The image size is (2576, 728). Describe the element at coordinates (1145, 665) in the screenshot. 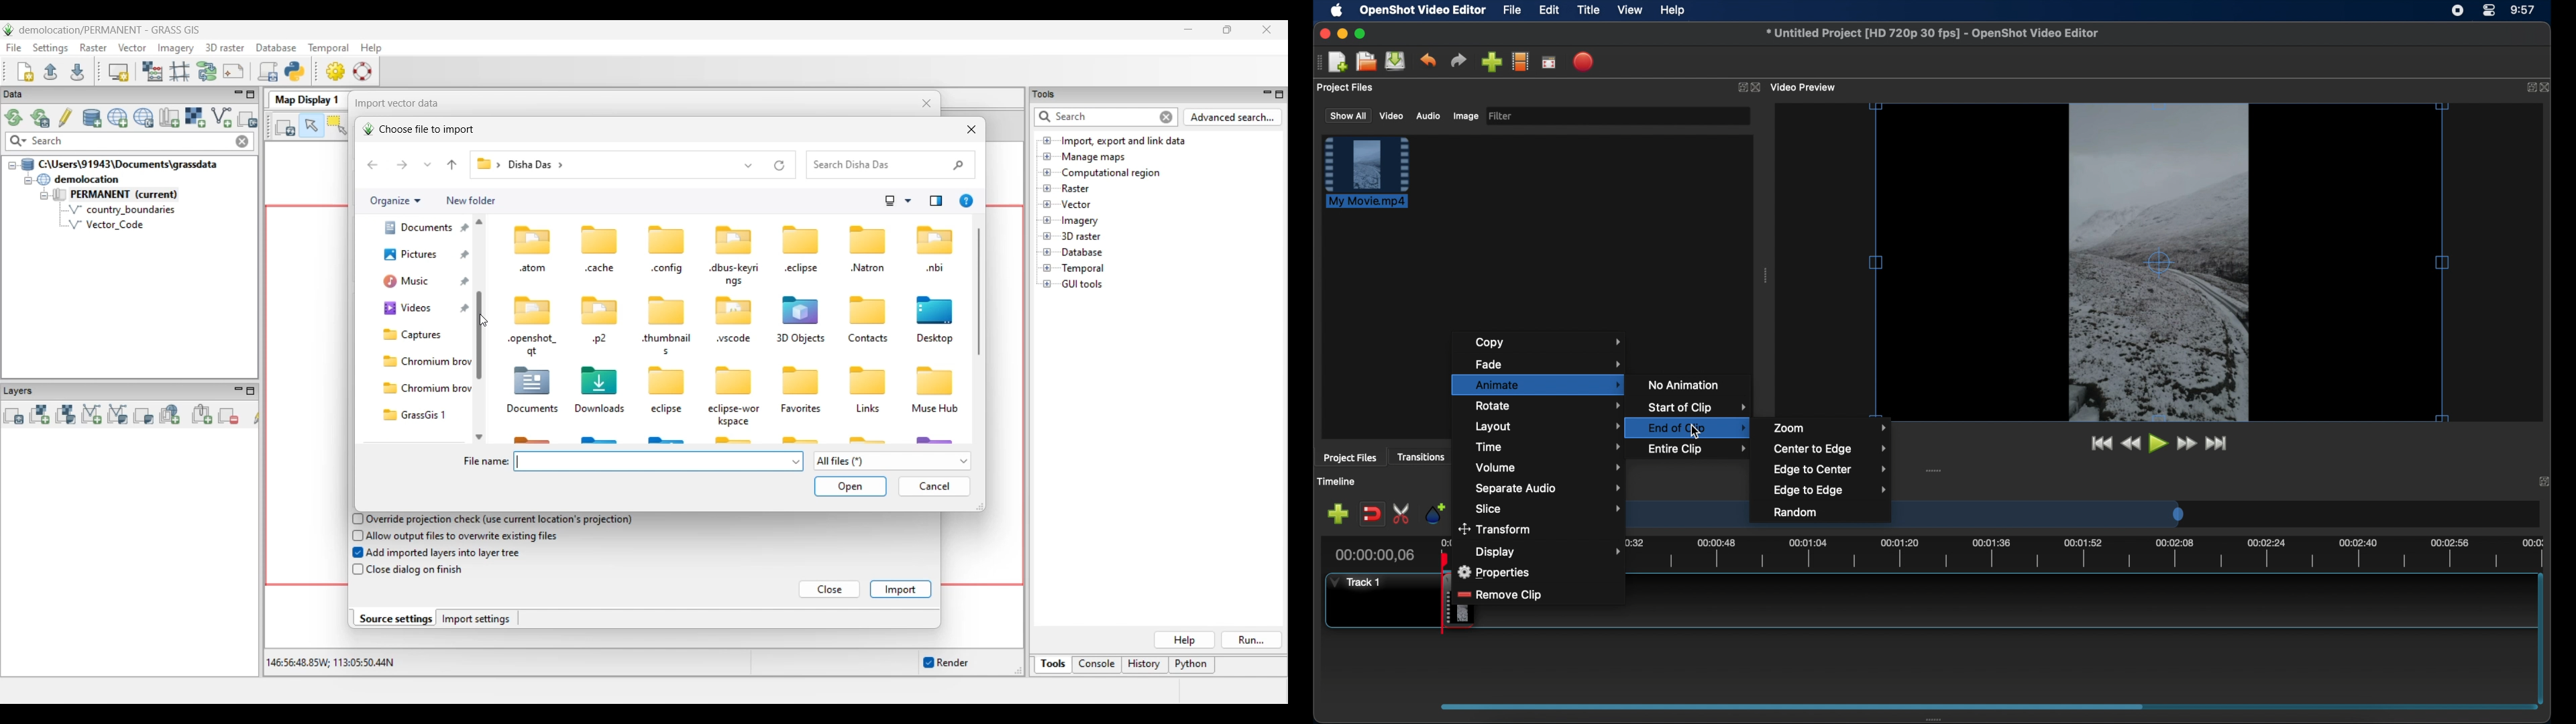

I see `History` at that location.